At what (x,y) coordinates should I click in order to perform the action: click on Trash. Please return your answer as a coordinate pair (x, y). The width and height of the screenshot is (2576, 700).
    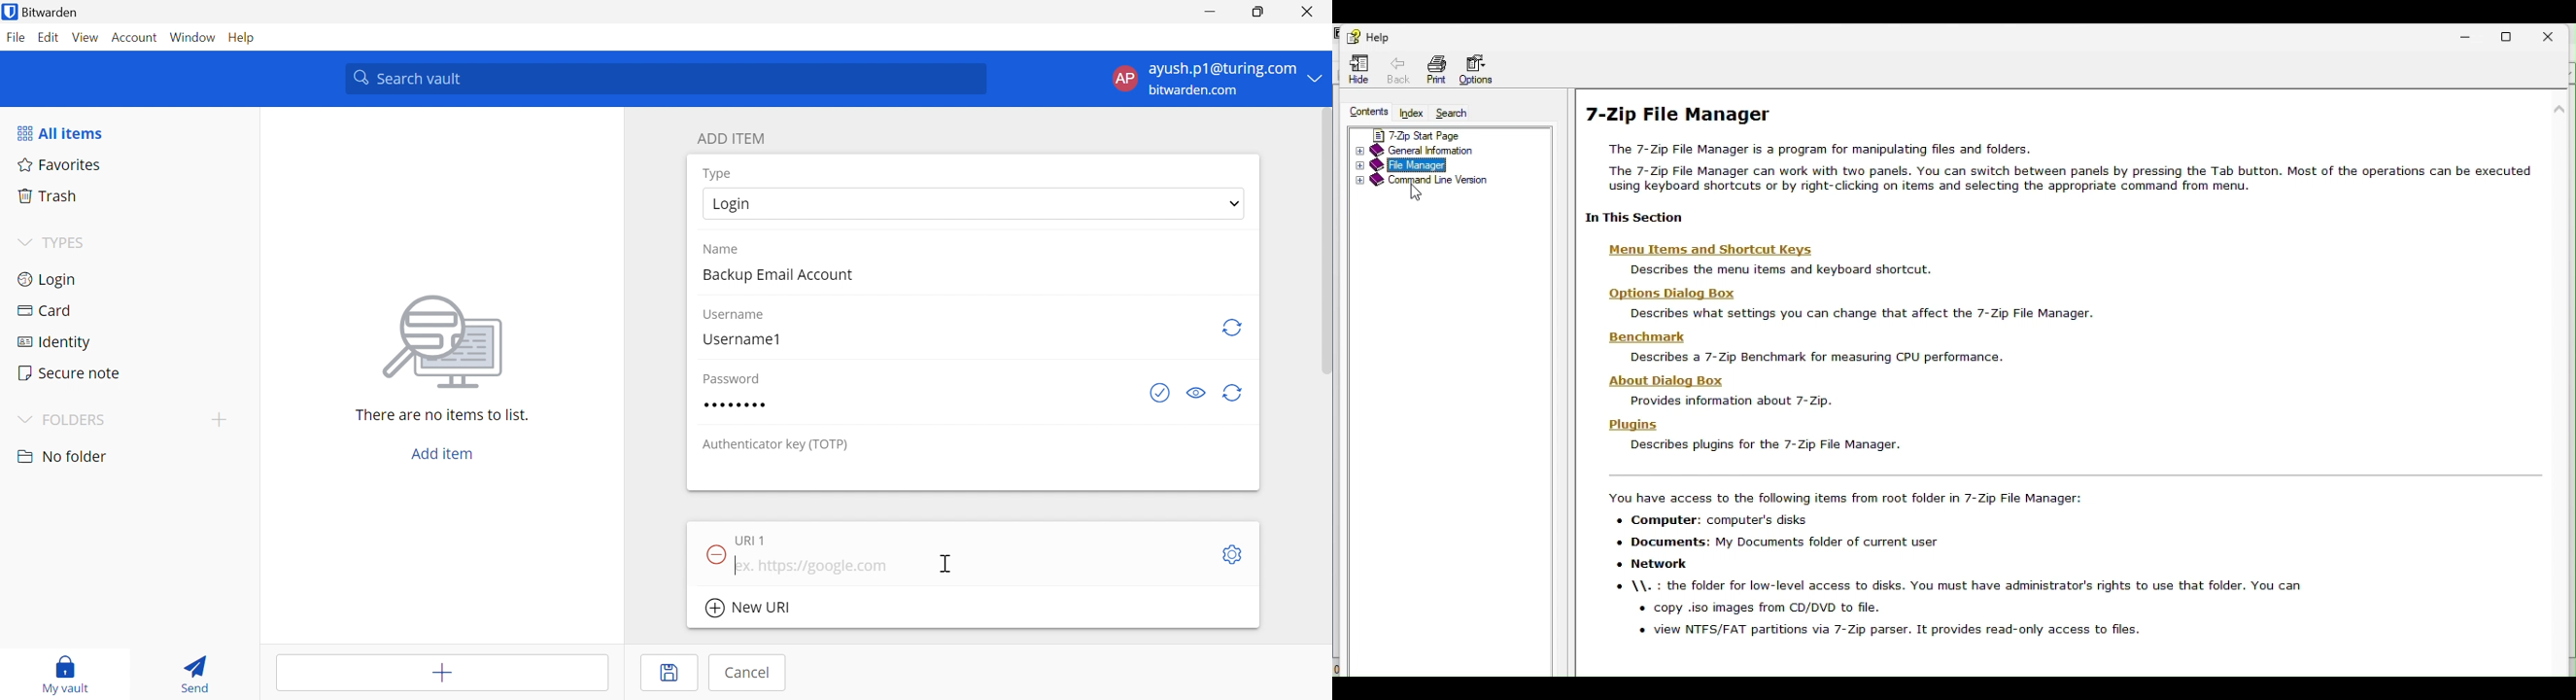
    Looking at the image, I should click on (49, 194).